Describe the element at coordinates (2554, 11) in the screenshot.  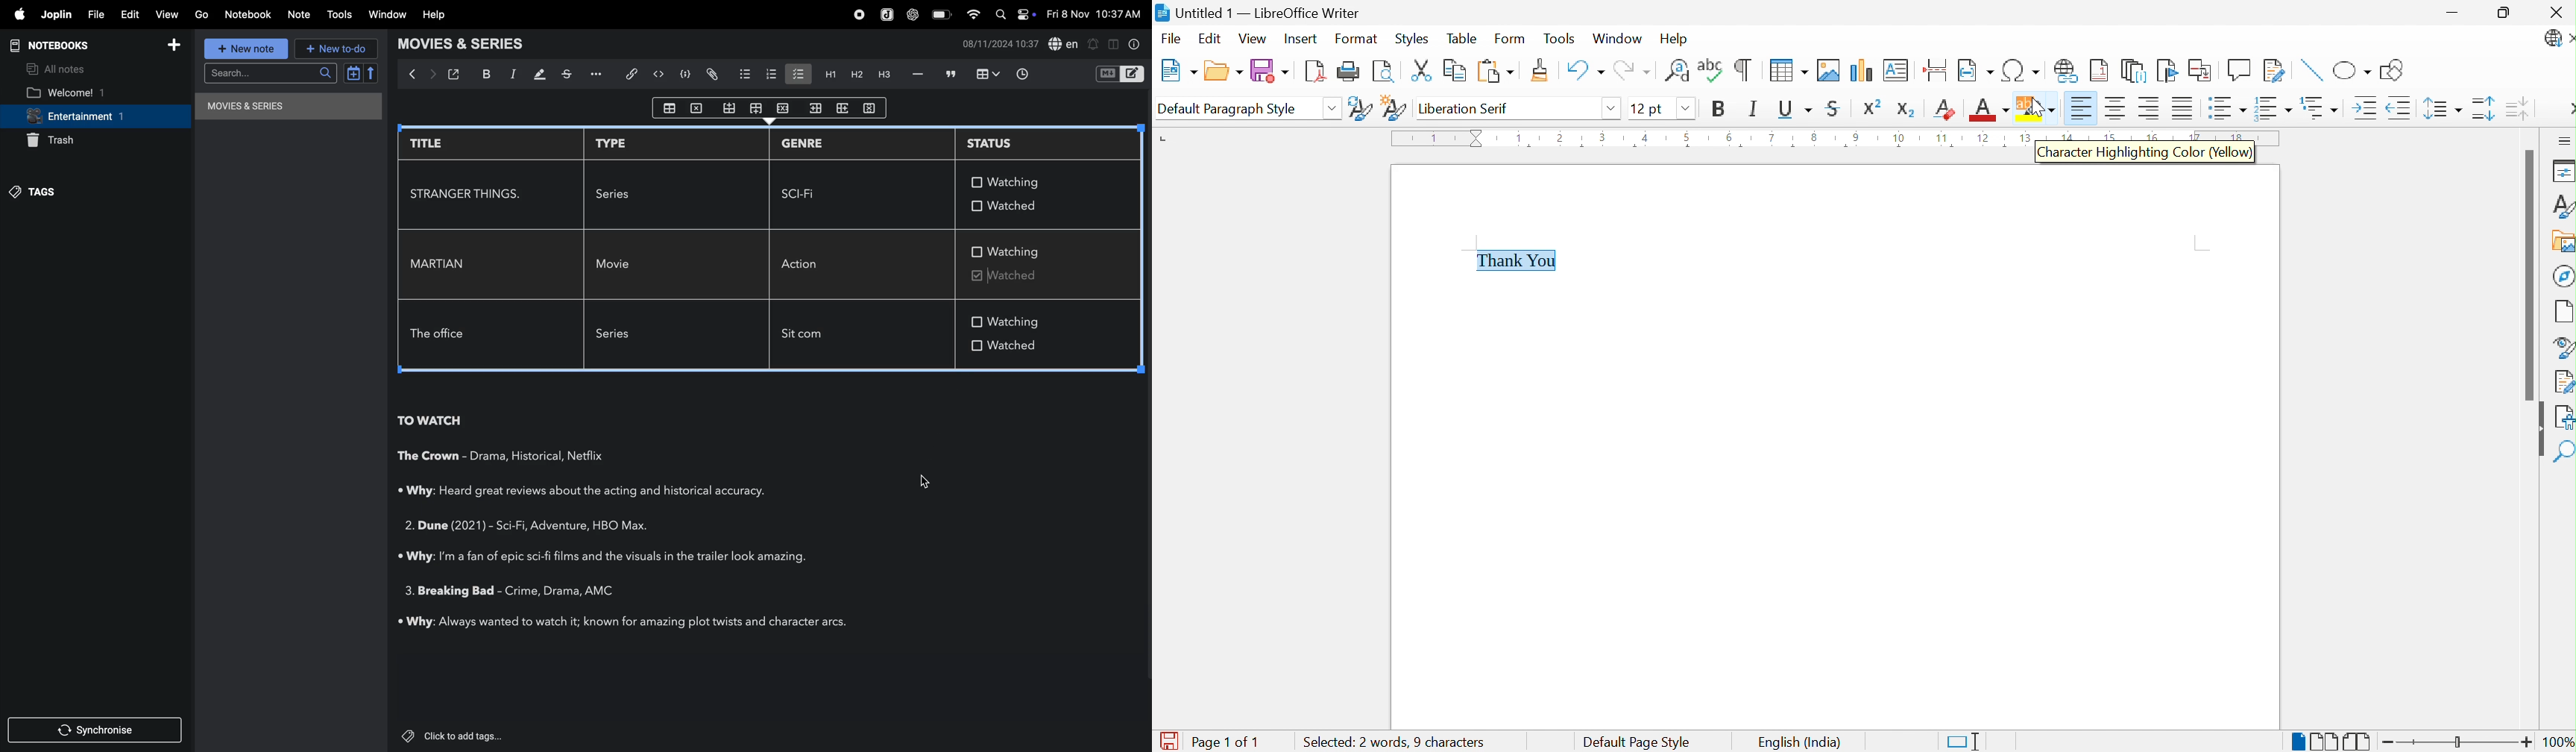
I see `Close` at that location.